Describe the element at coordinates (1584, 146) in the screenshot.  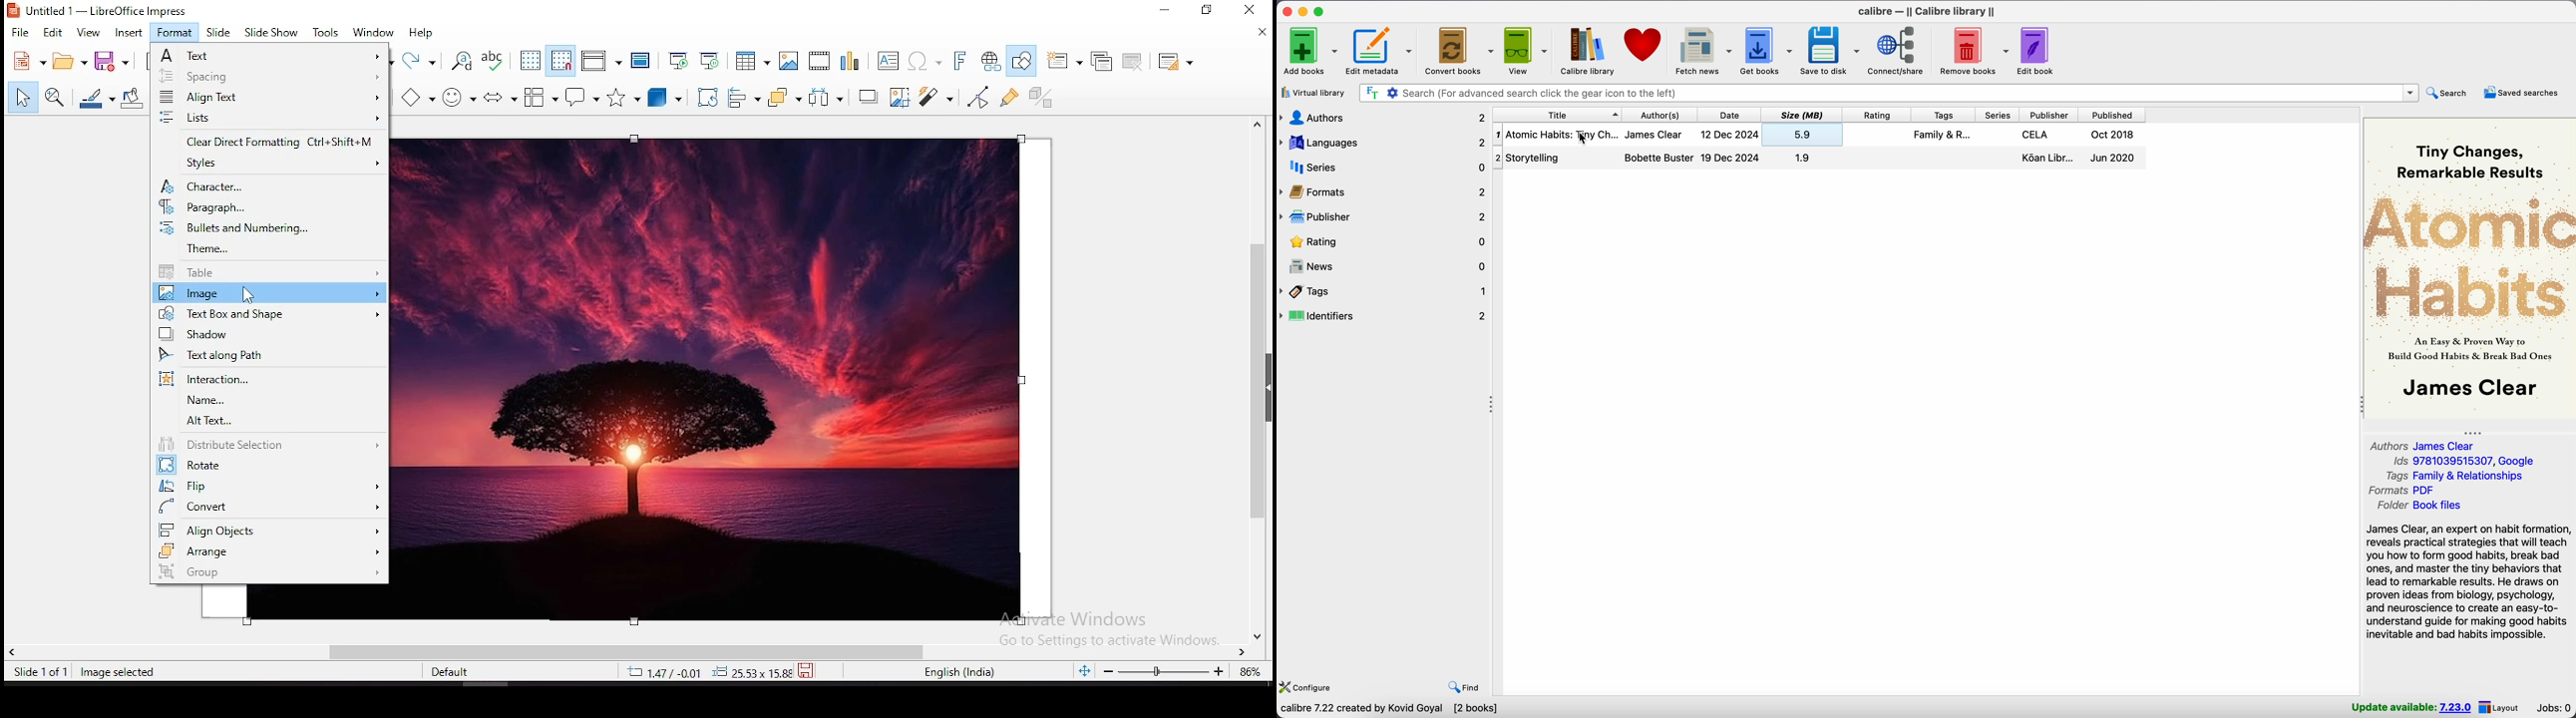
I see `cursor` at that location.